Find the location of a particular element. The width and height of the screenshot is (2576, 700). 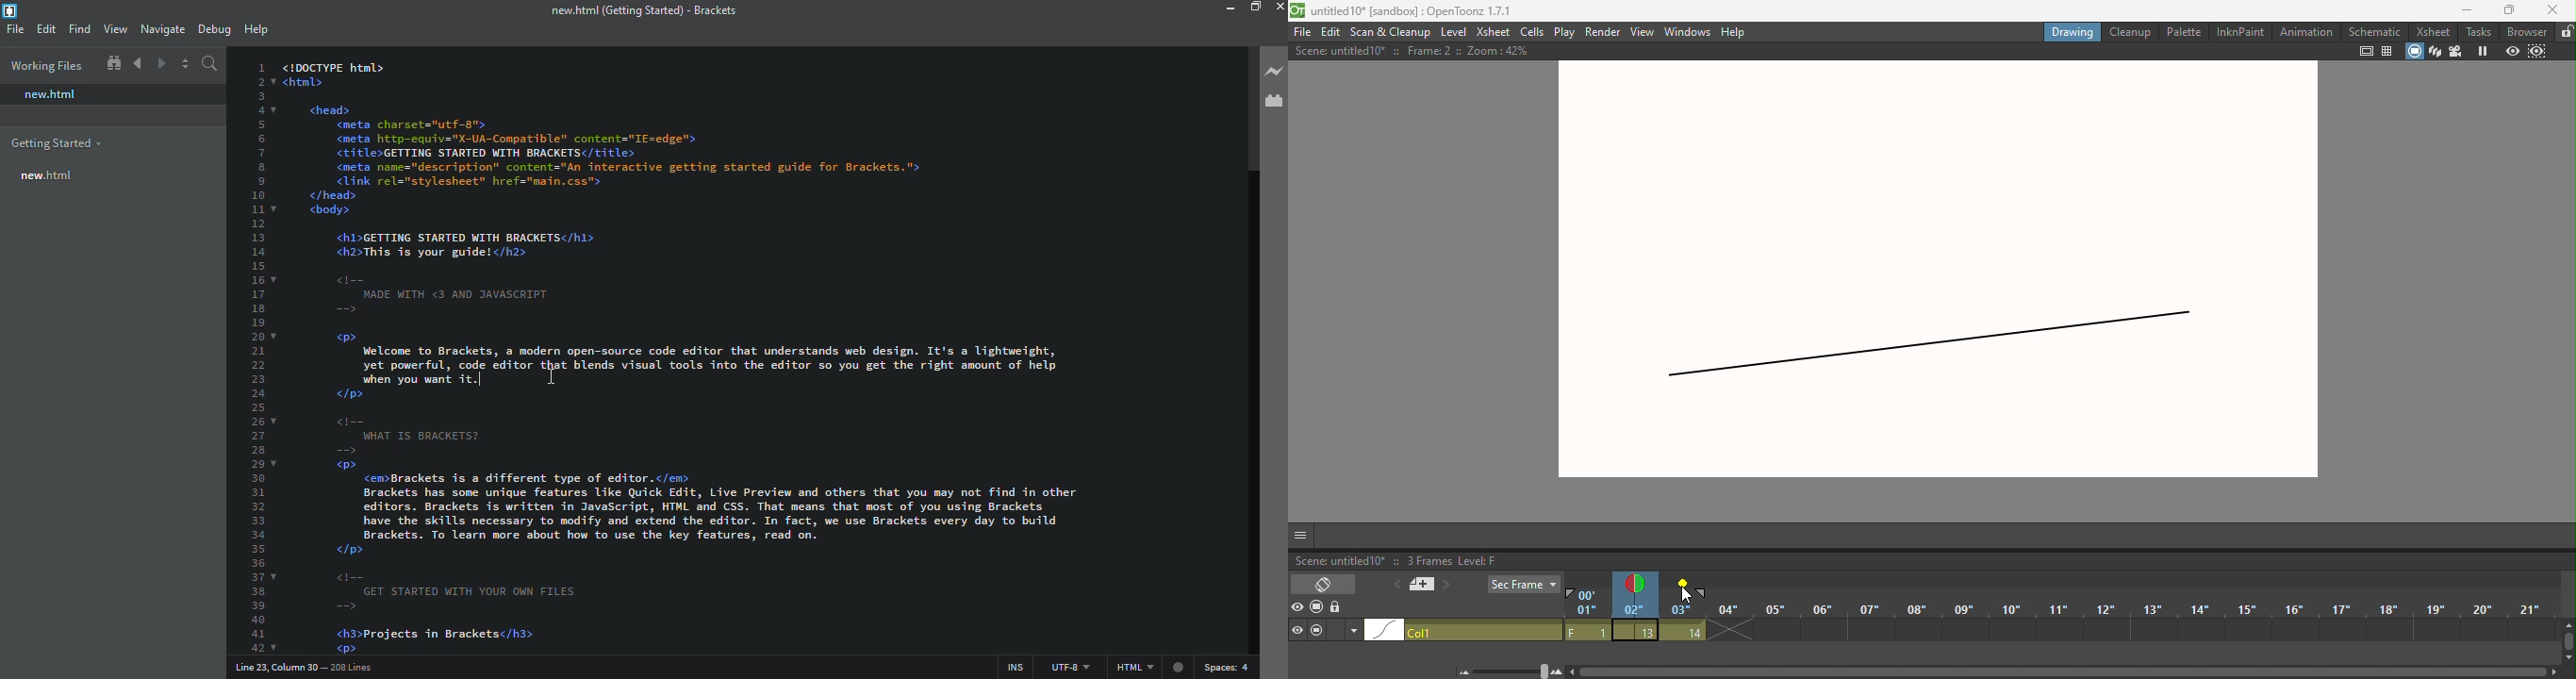

Scan & Cleanup is located at coordinates (1393, 31).